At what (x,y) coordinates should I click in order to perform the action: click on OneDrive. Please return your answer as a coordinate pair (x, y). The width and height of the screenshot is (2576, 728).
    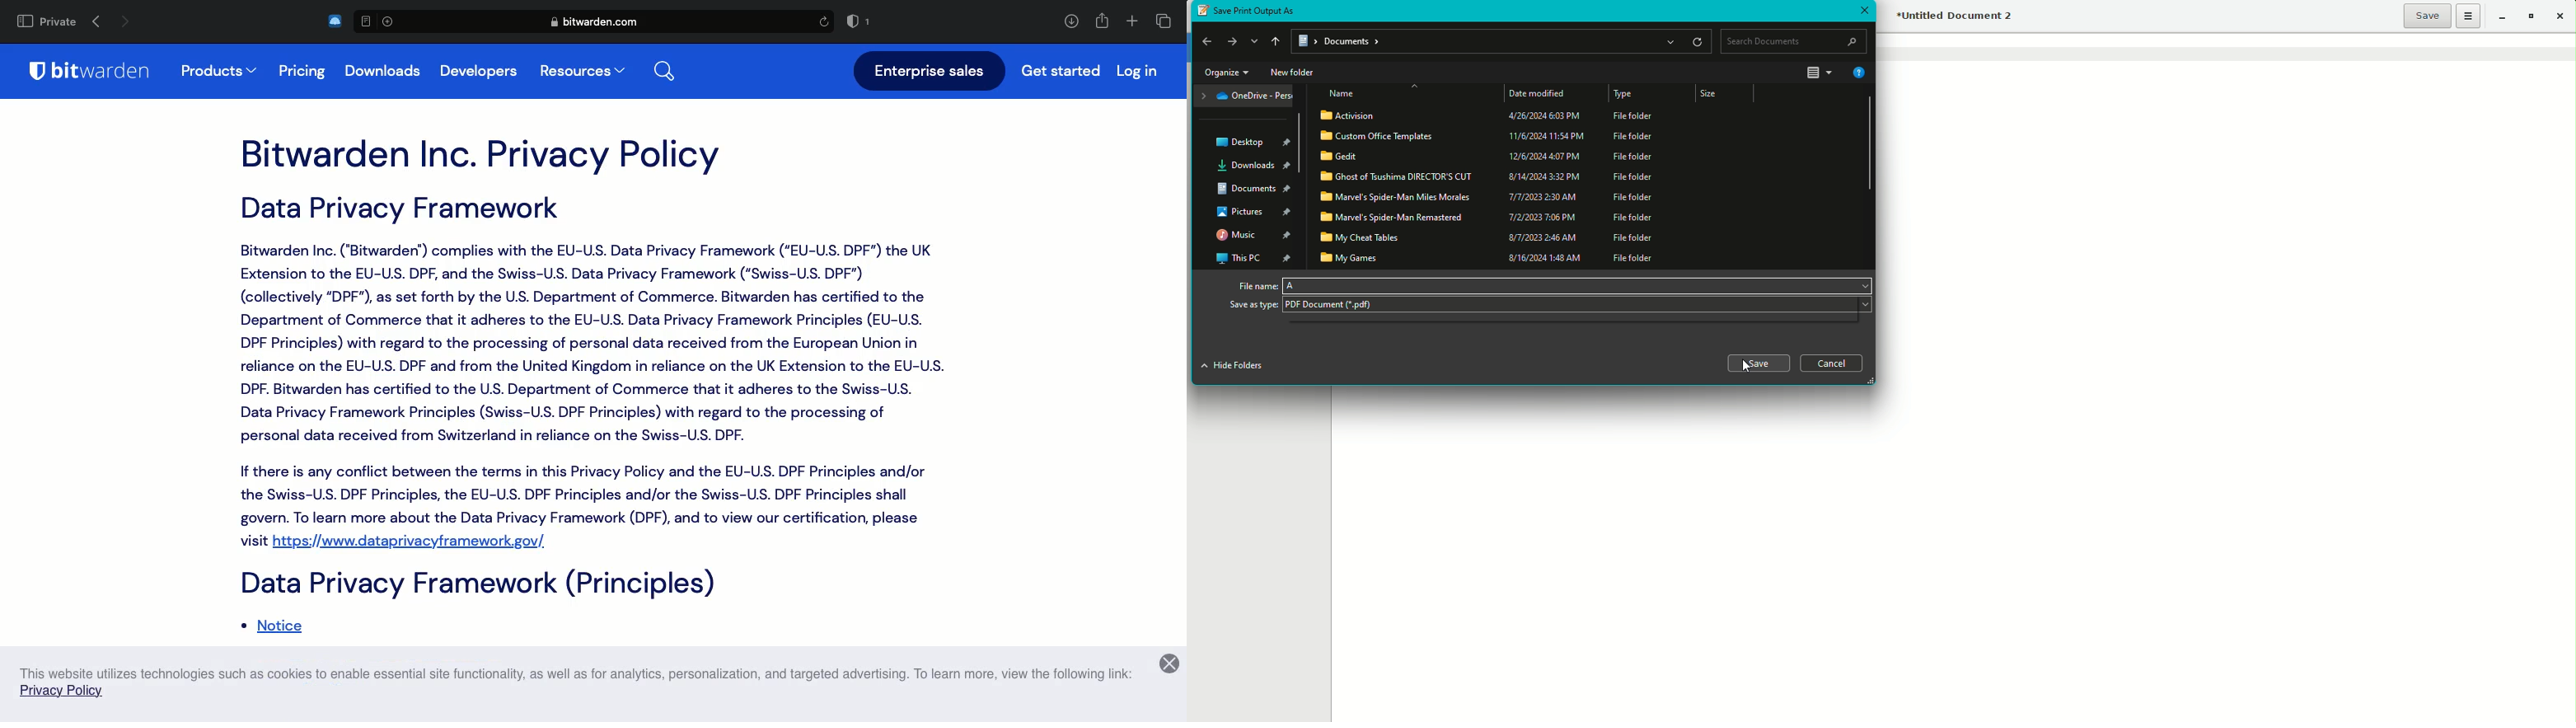
    Looking at the image, I should click on (1247, 96).